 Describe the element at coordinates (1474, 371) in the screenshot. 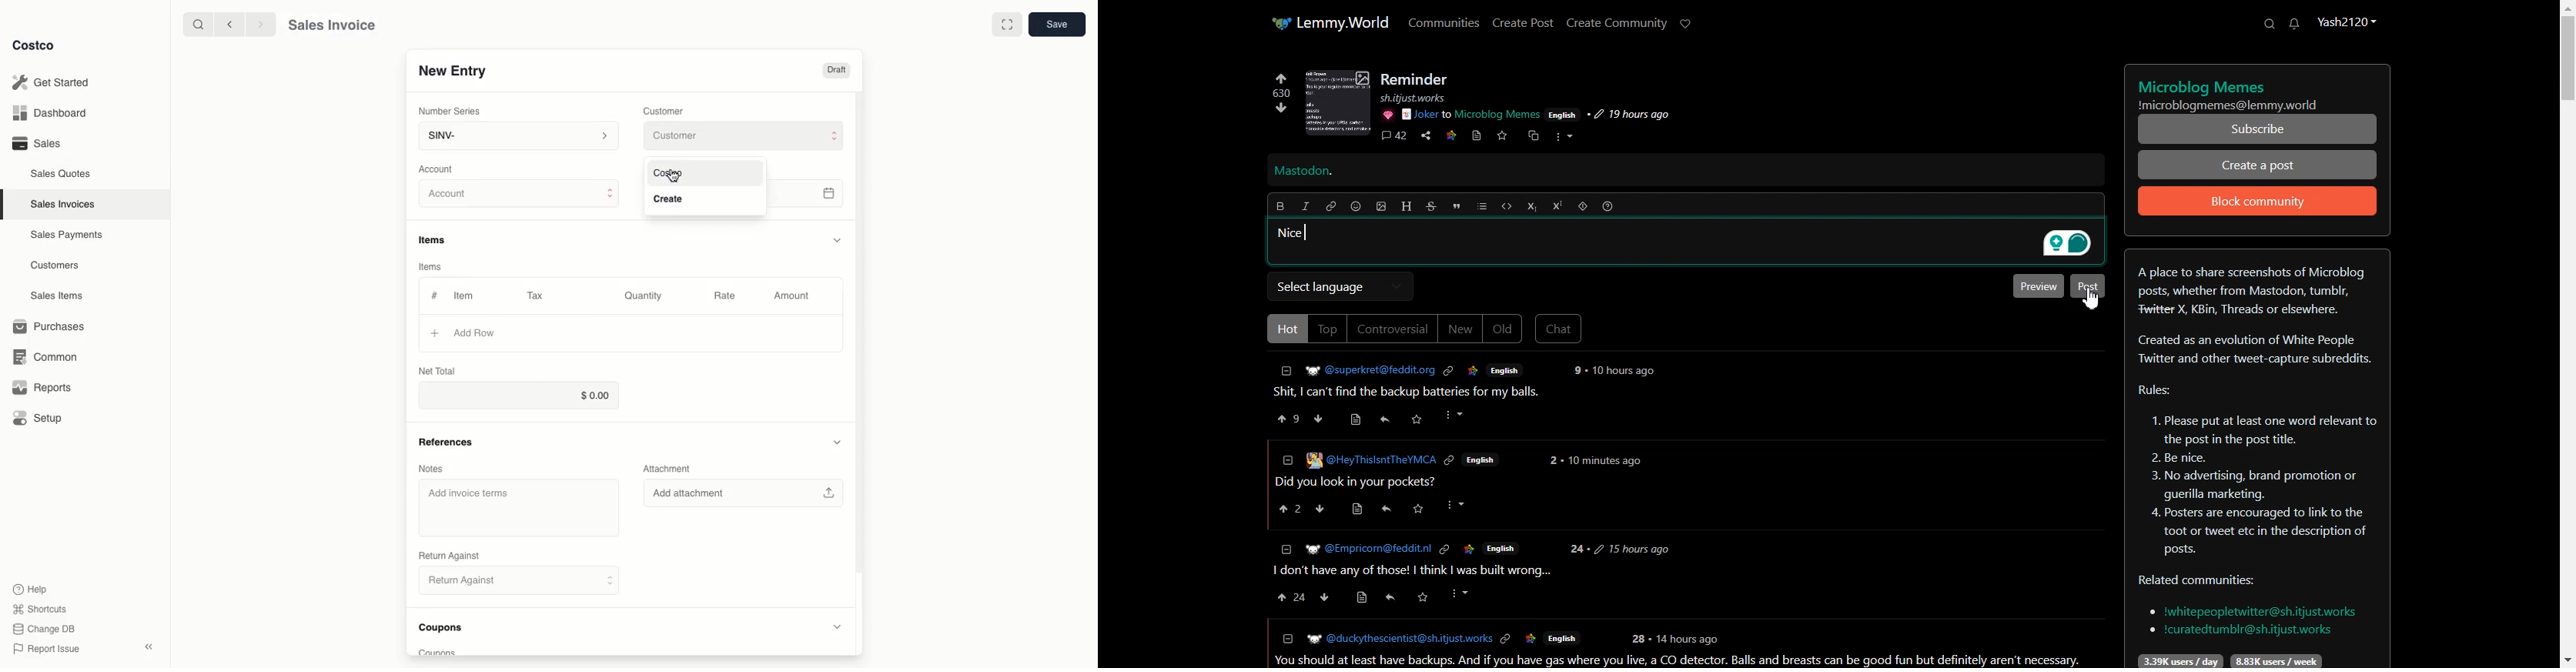

I see `` at that location.